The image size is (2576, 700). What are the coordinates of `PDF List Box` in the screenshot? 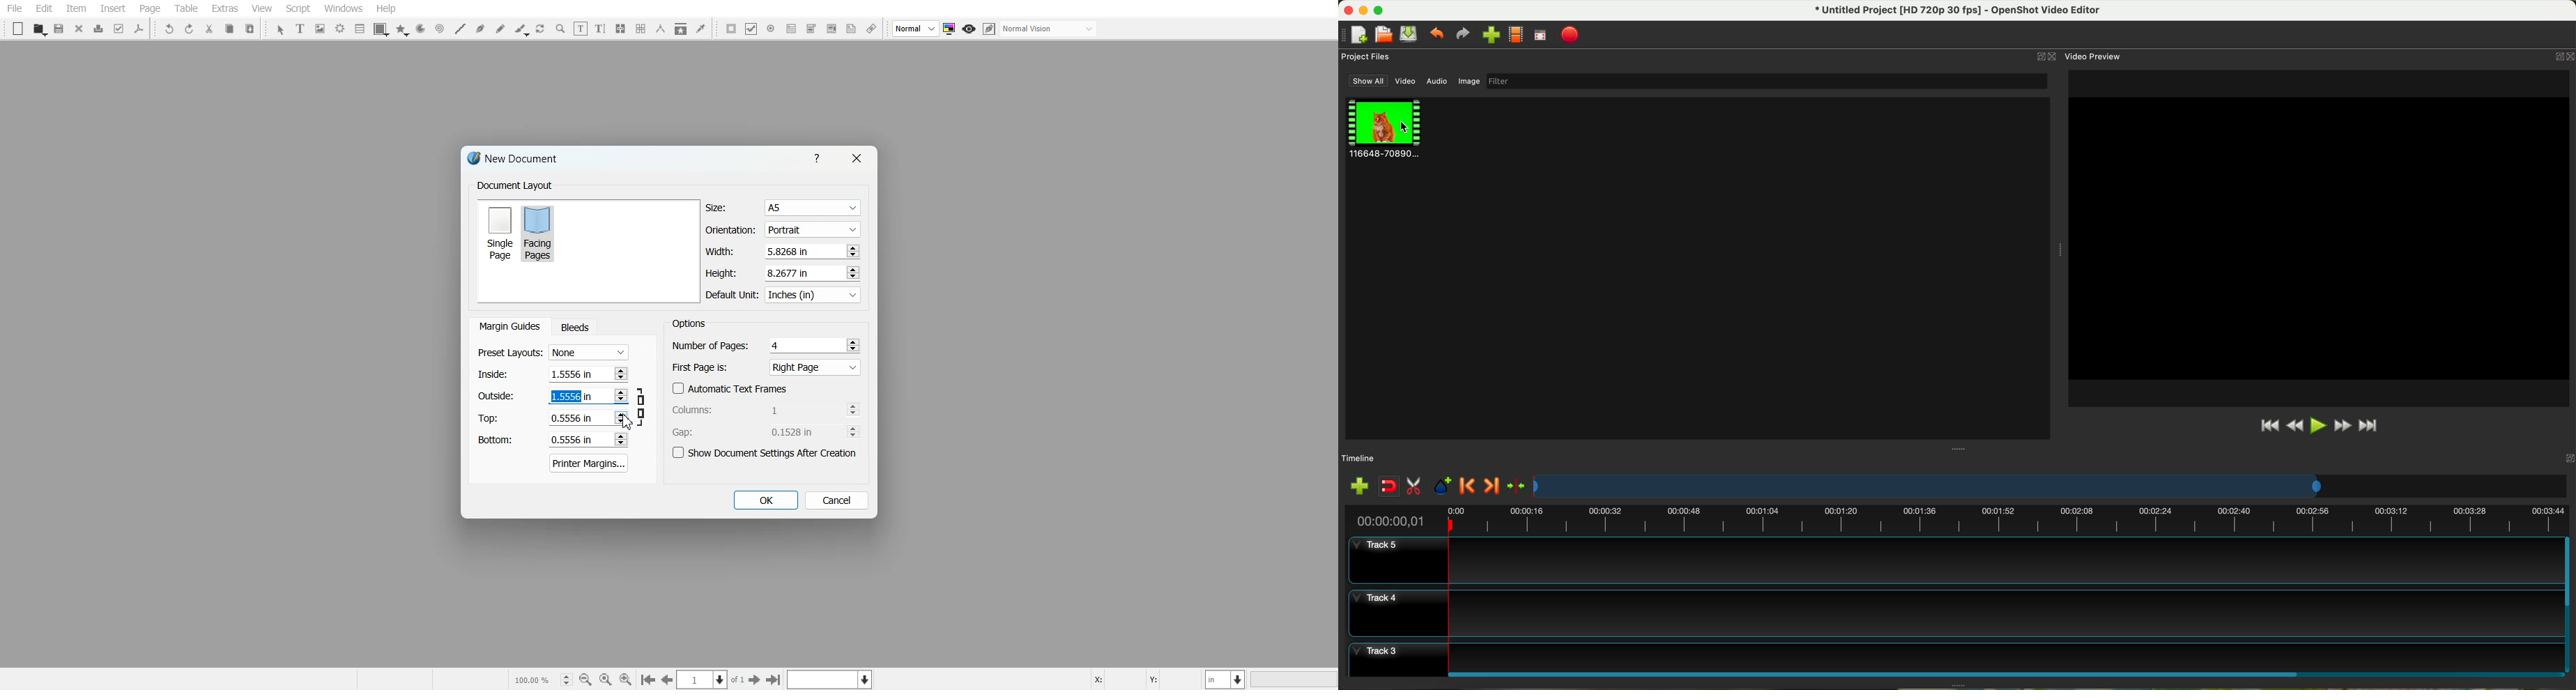 It's located at (831, 29).